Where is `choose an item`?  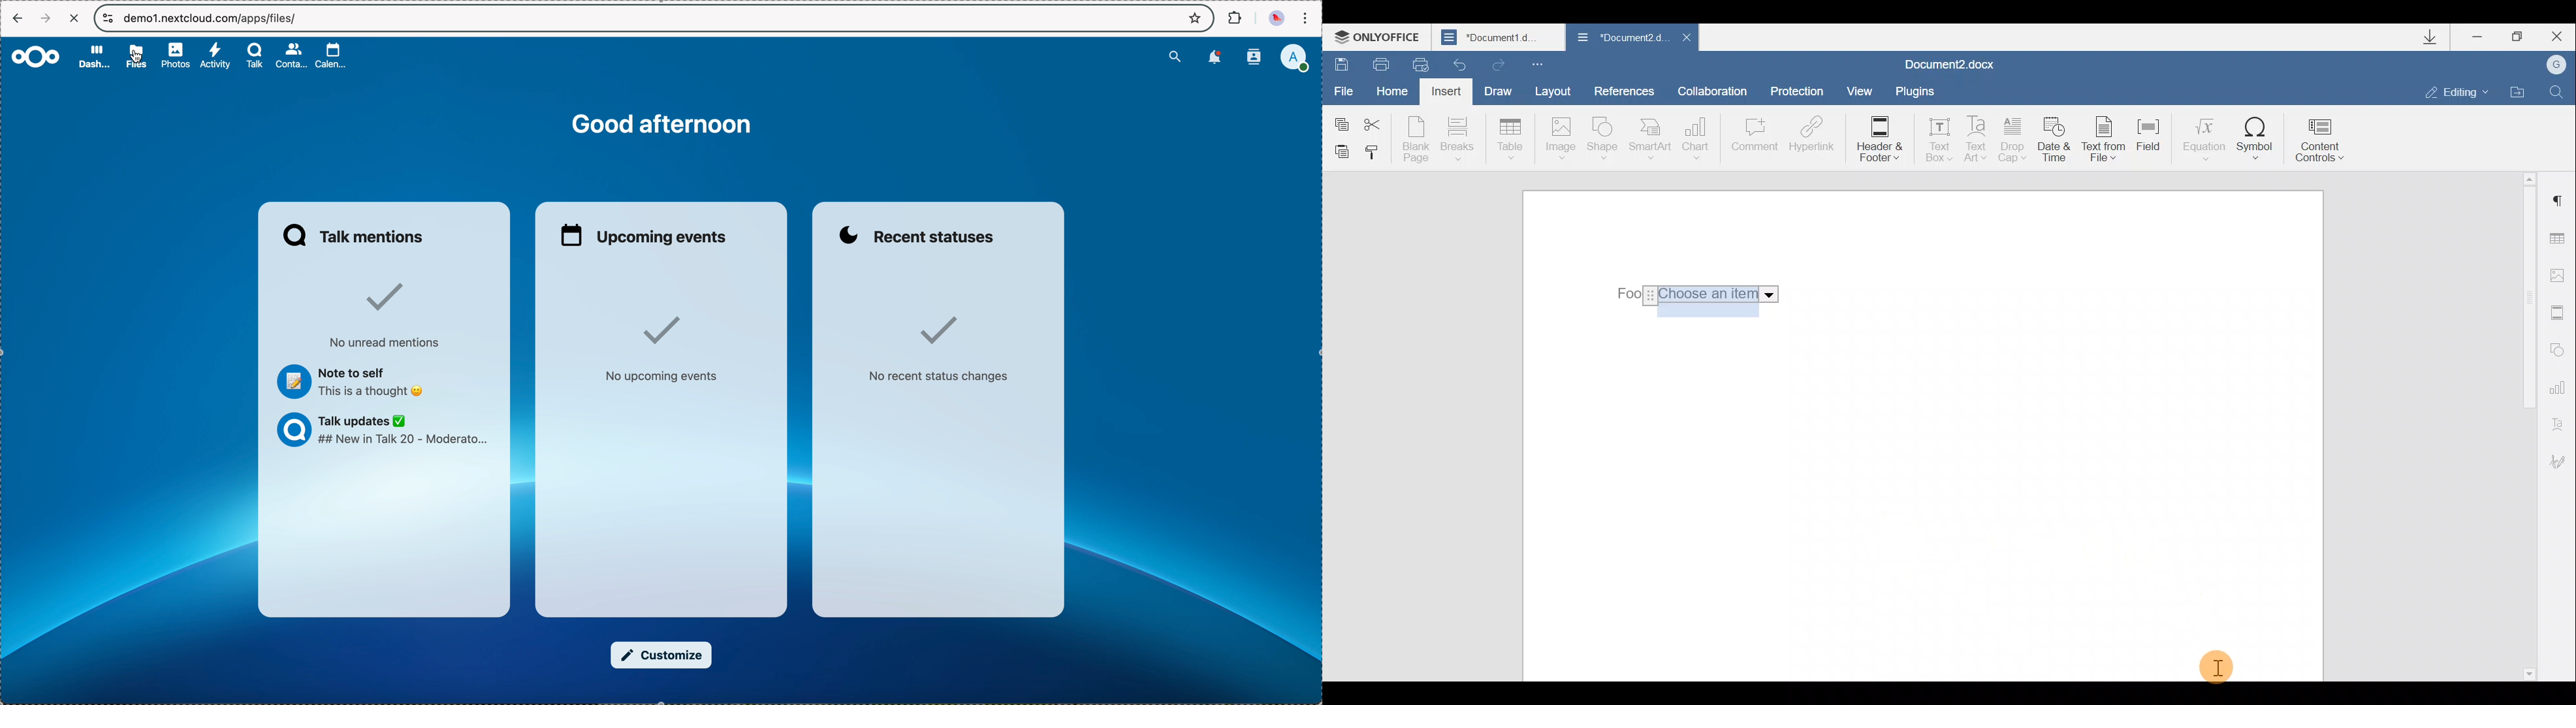 choose an item is located at coordinates (1719, 294).